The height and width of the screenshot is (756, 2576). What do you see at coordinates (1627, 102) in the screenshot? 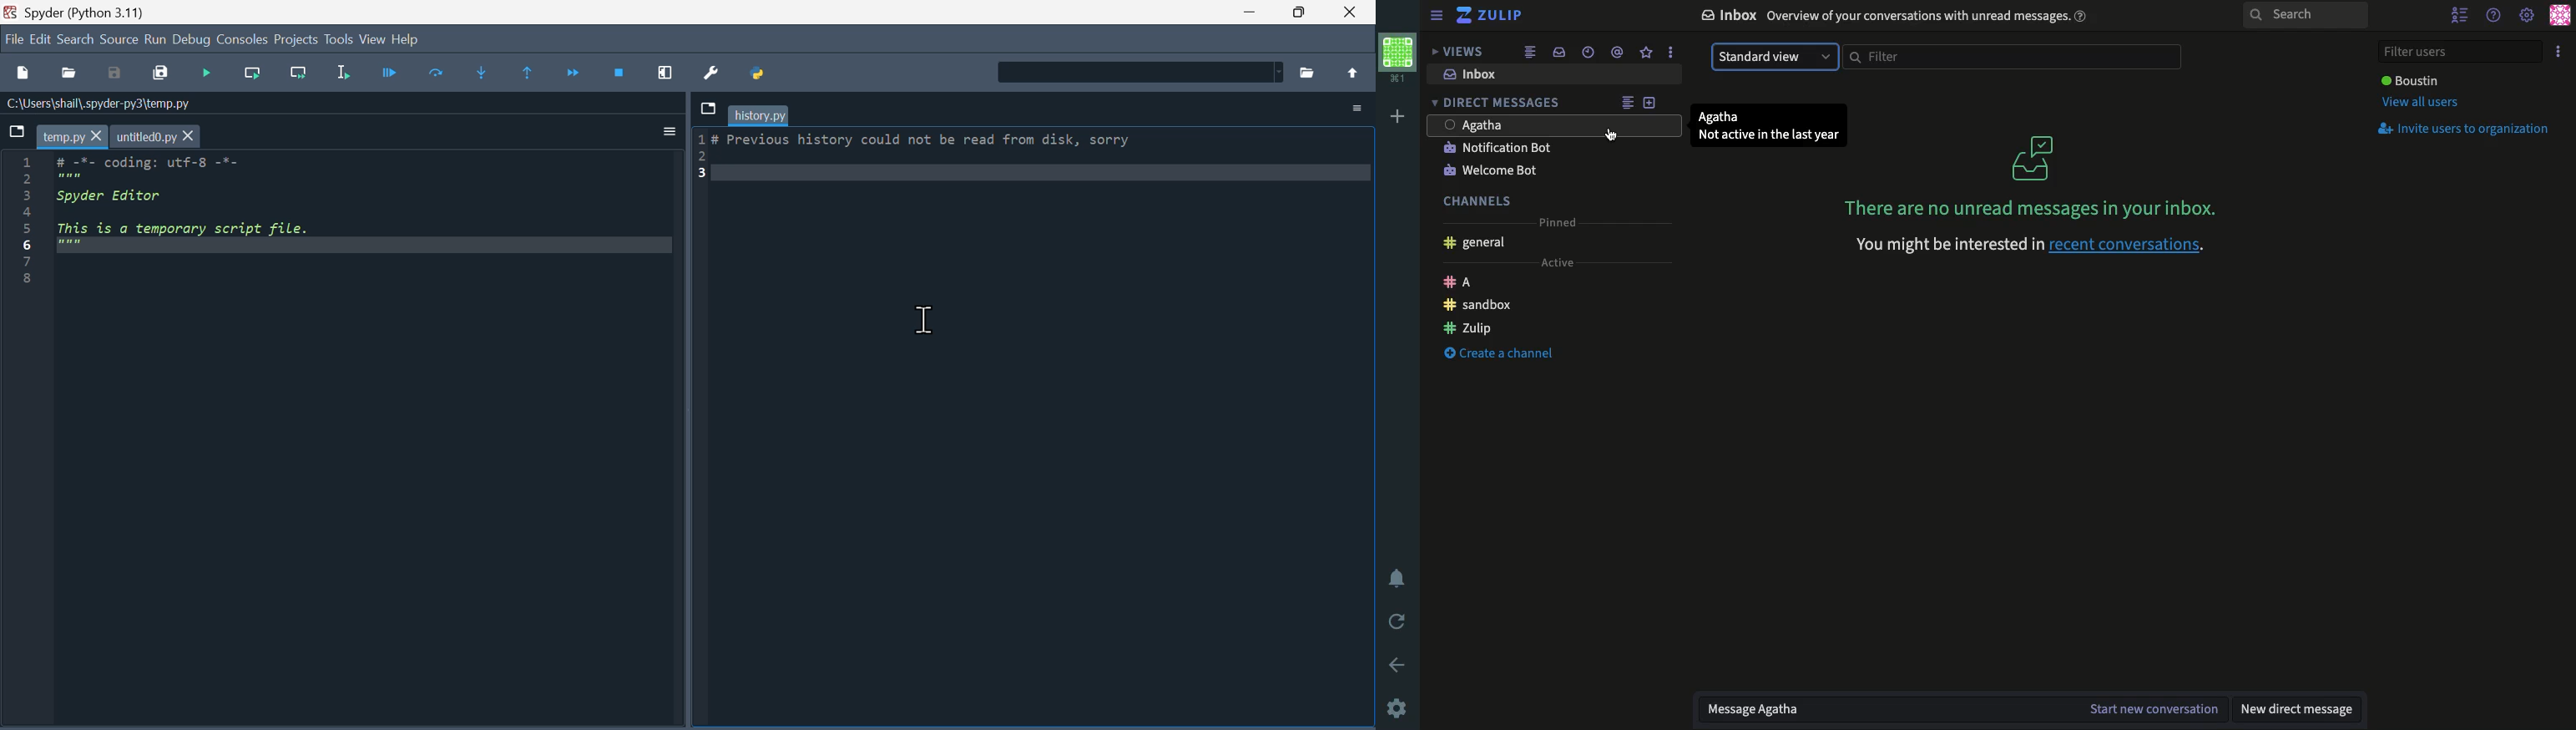
I see `Feed` at bounding box center [1627, 102].